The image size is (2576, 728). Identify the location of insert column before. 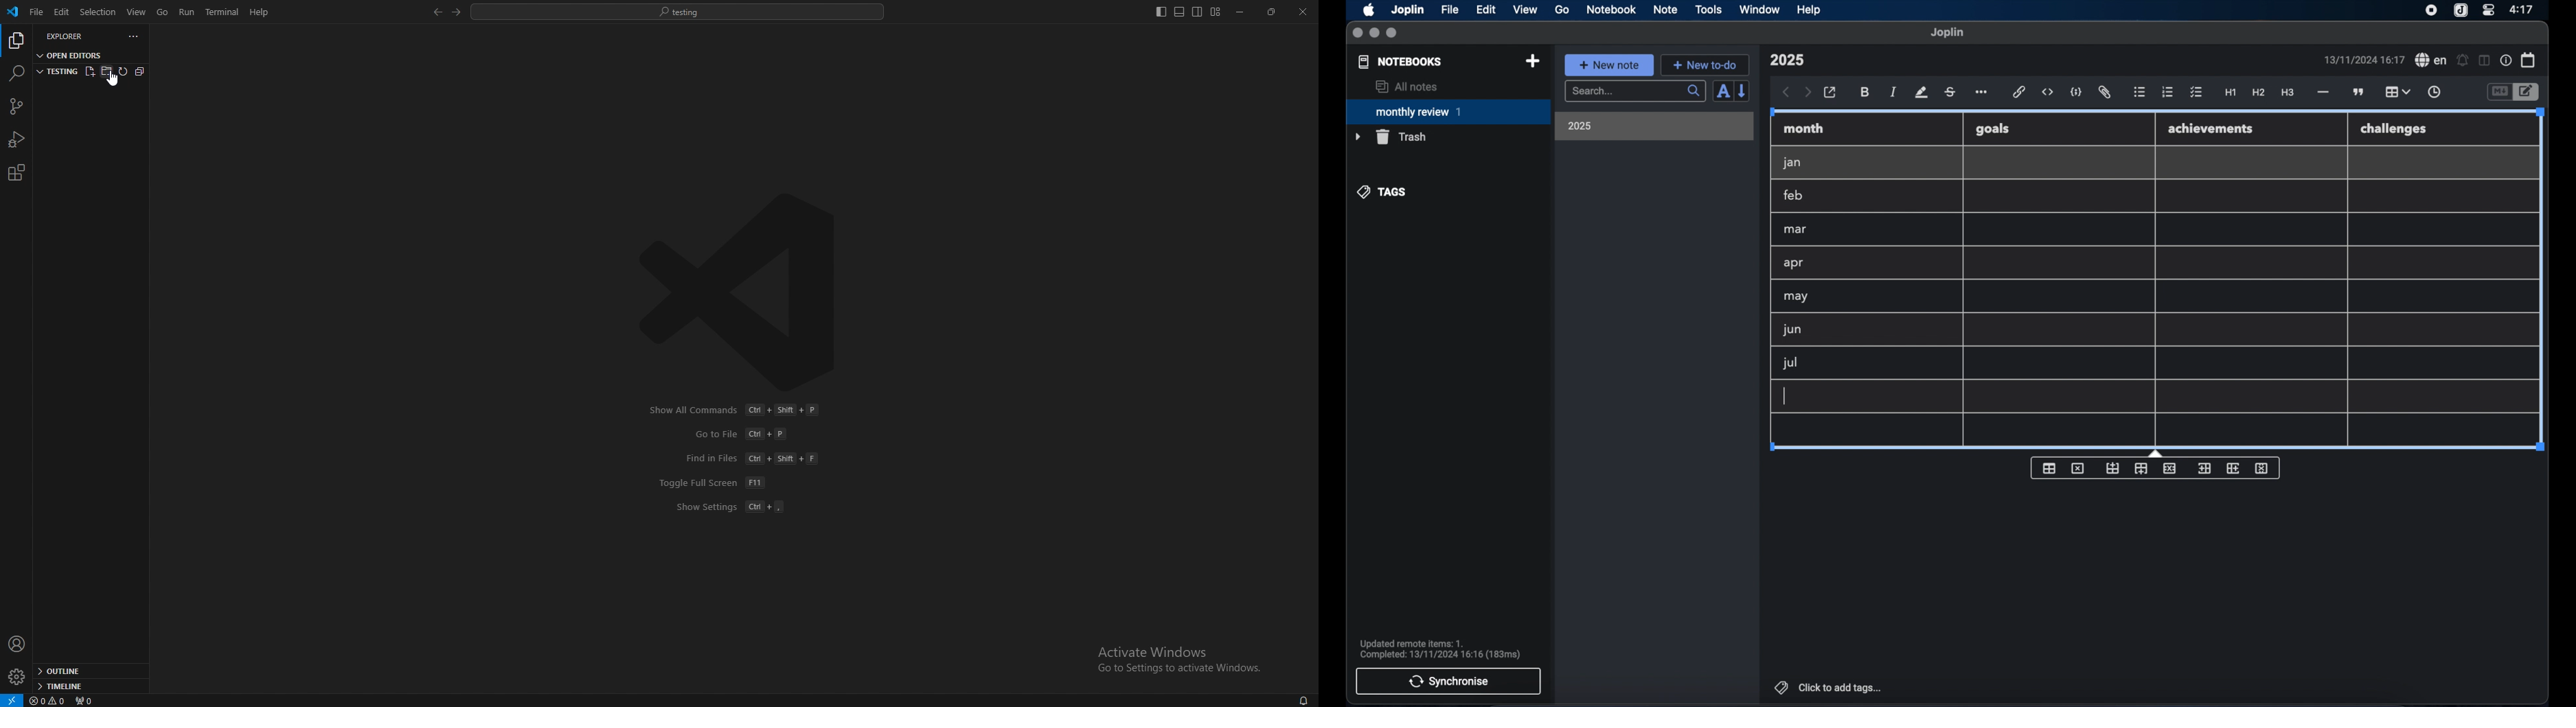
(2204, 469).